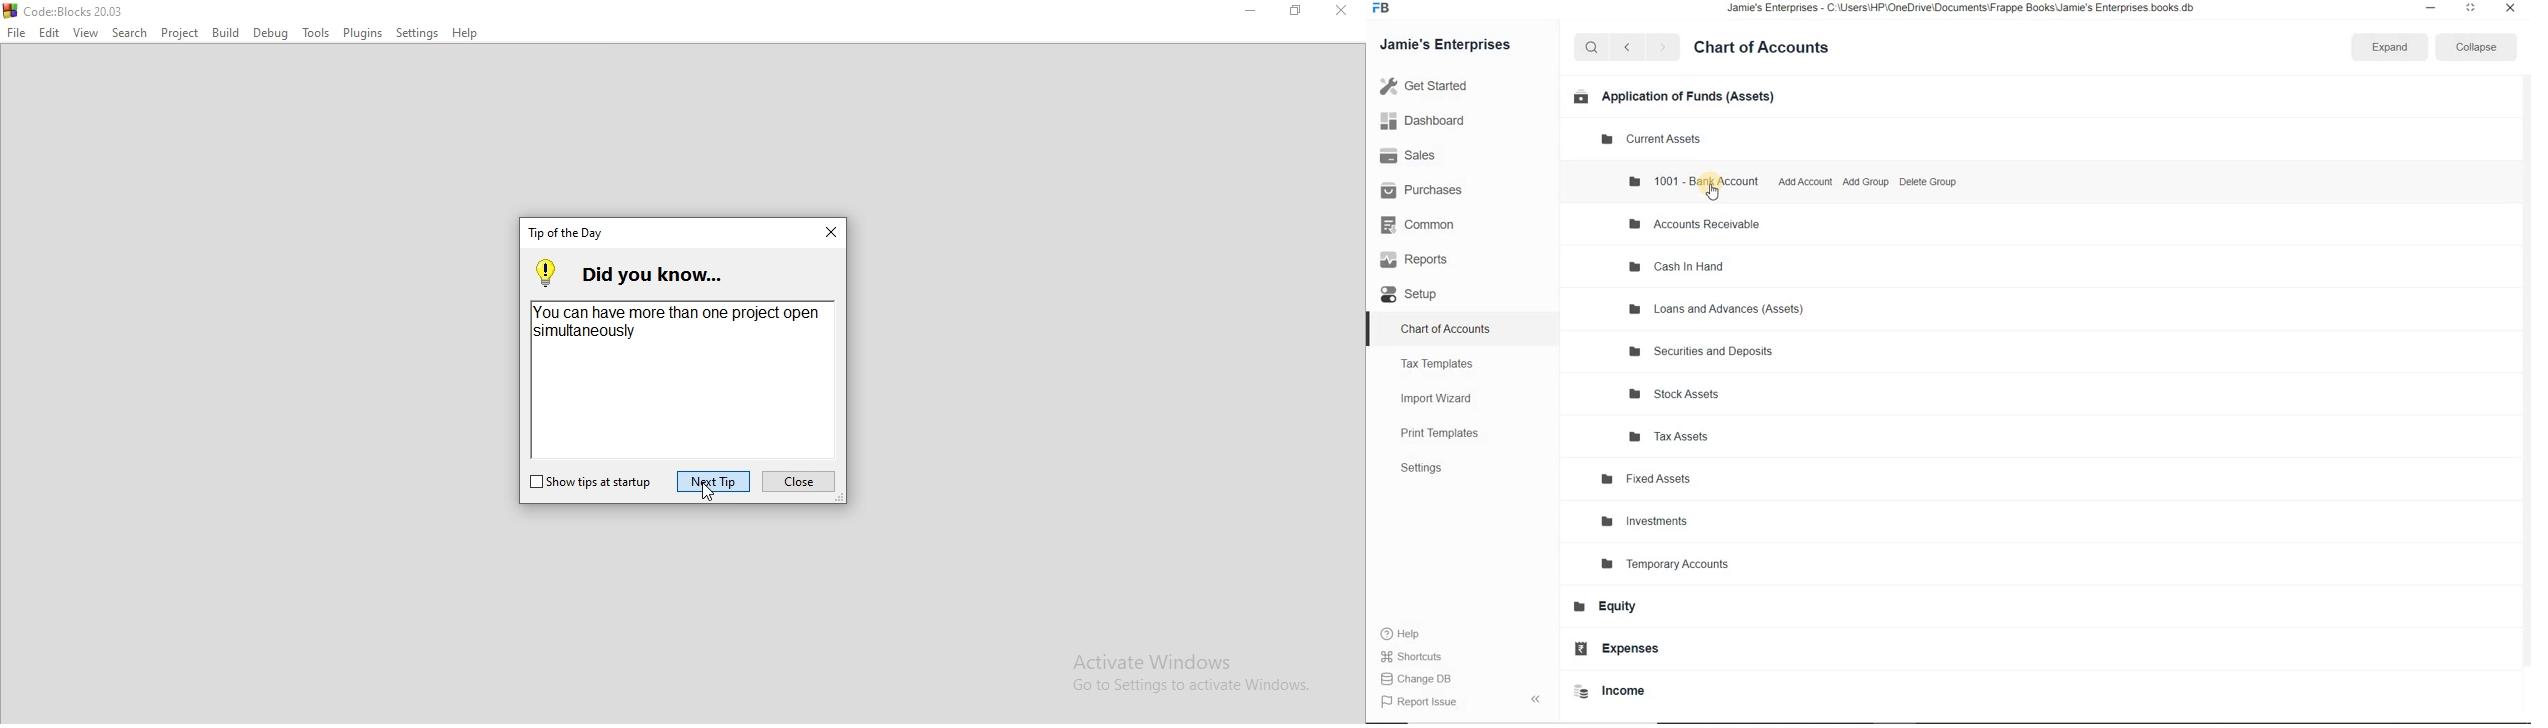 This screenshot has height=728, width=2548. Describe the element at coordinates (1189, 675) in the screenshot. I see `Activate Windows` at that location.